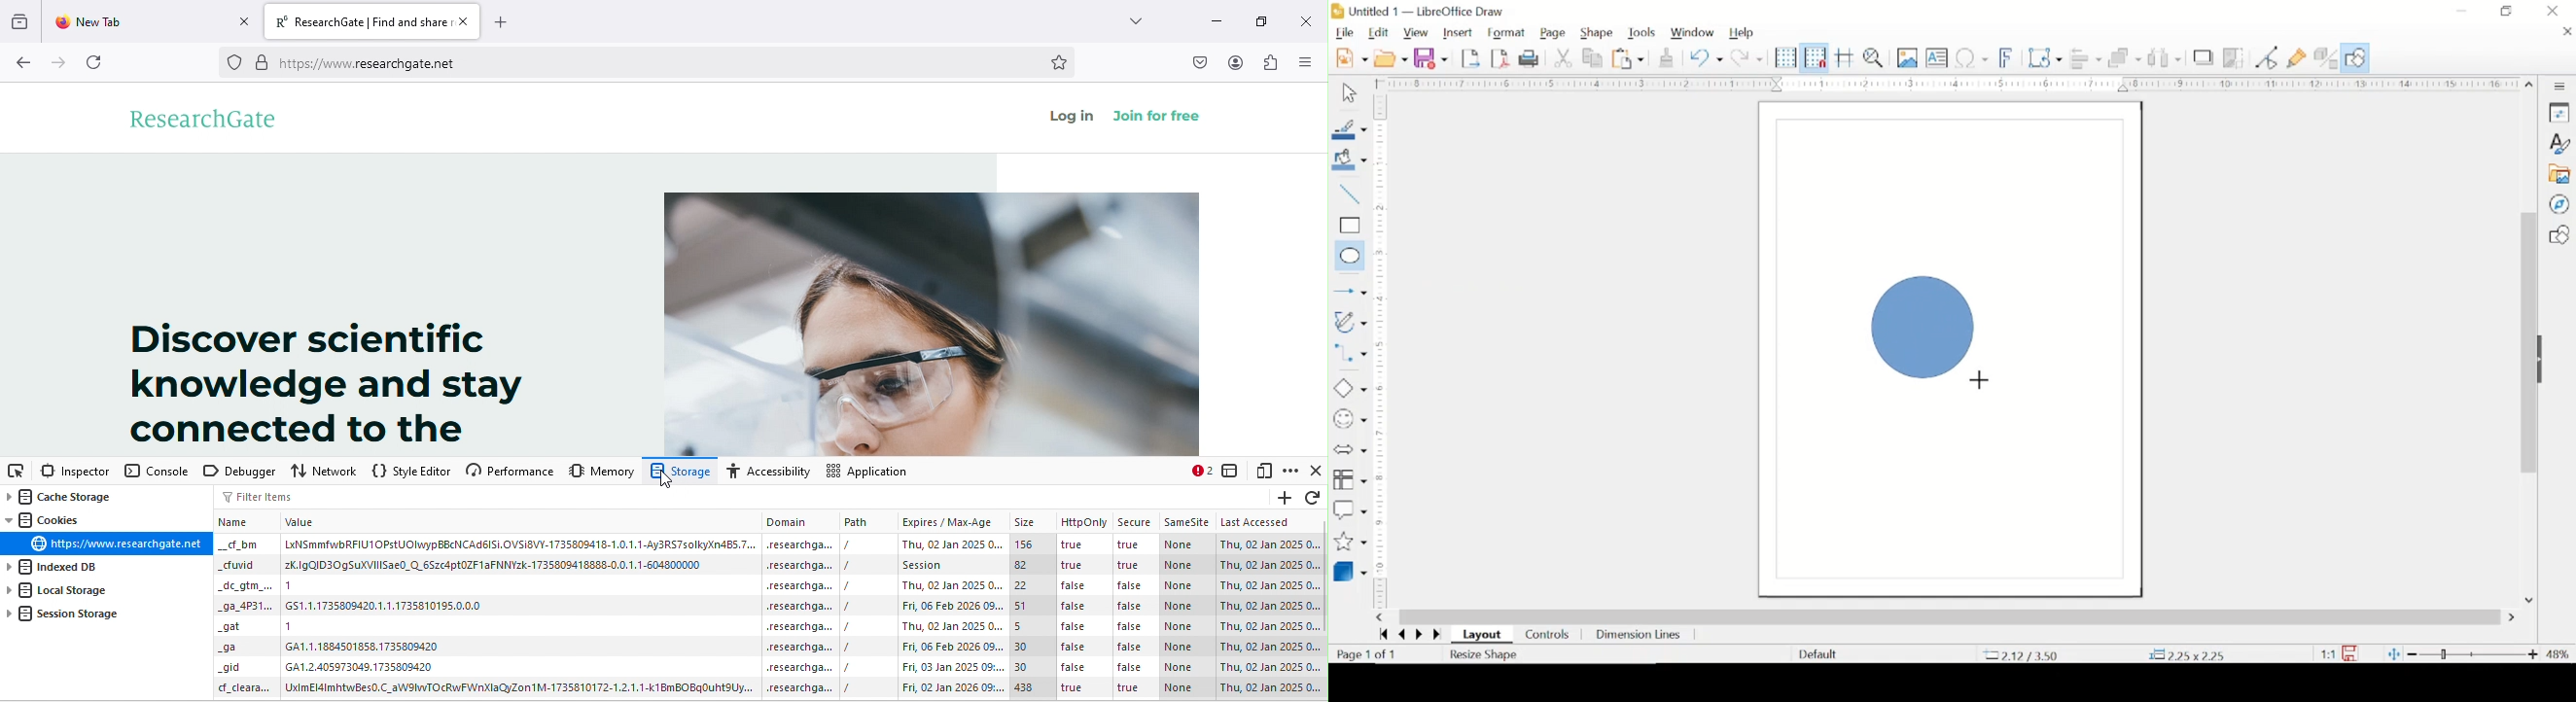 The height and width of the screenshot is (728, 2576). What do you see at coordinates (2327, 58) in the screenshot?
I see `toggle extrusion` at bounding box center [2327, 58].